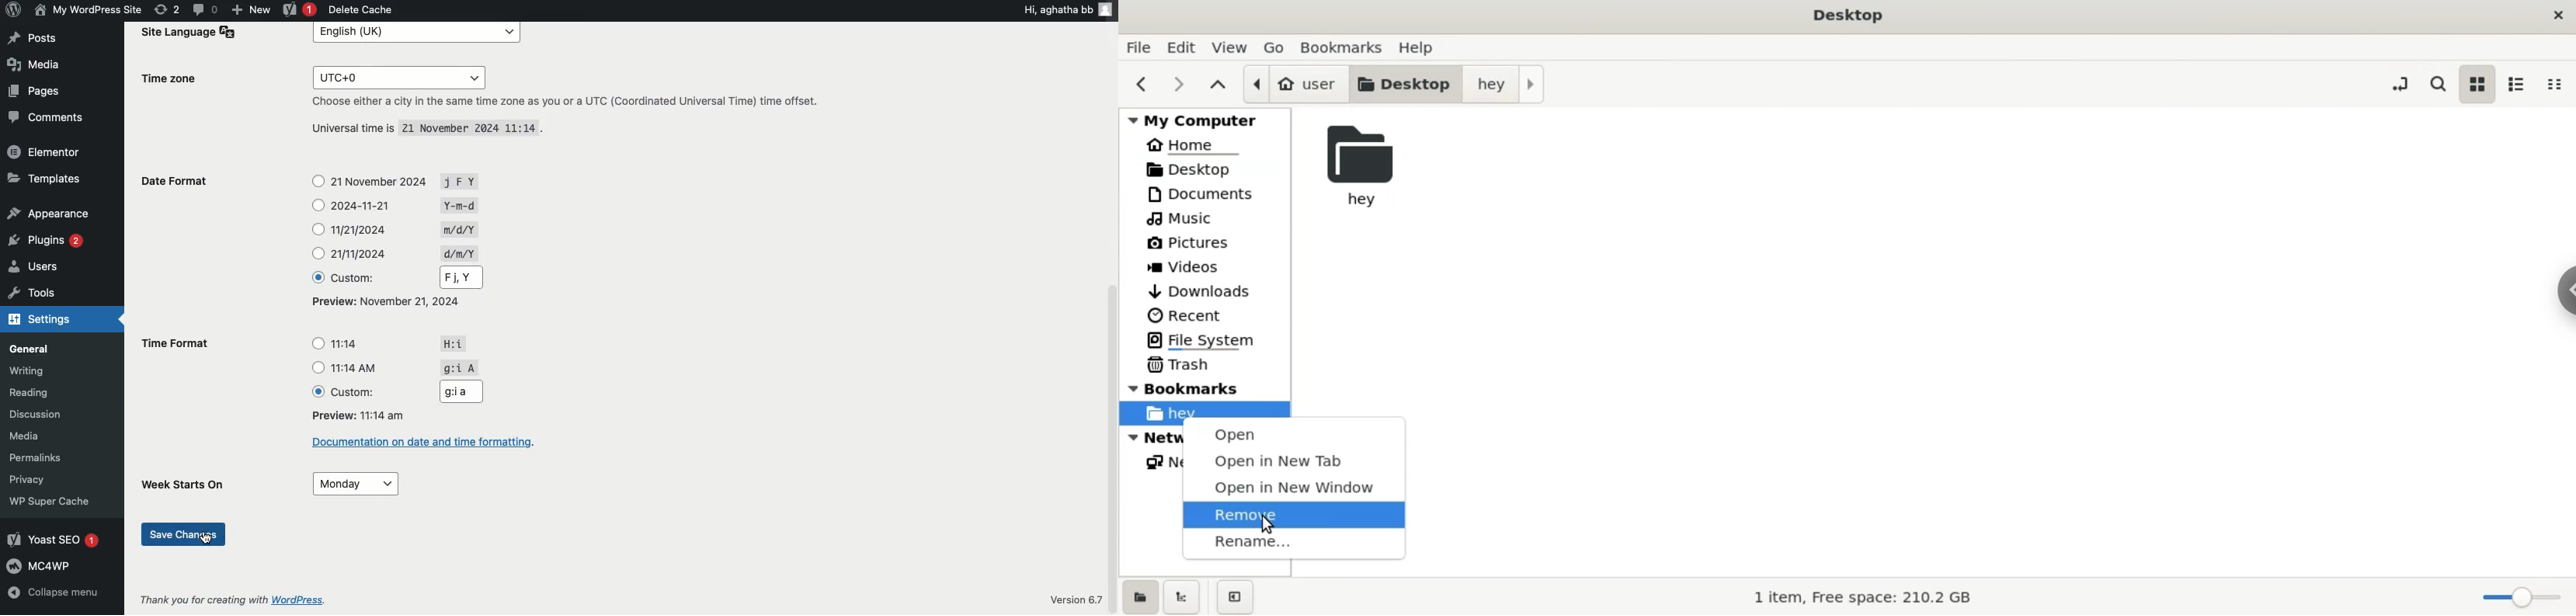 The width and height of the screenshot is (2576, 616). I want to click on Custom:, so click(357, 392).